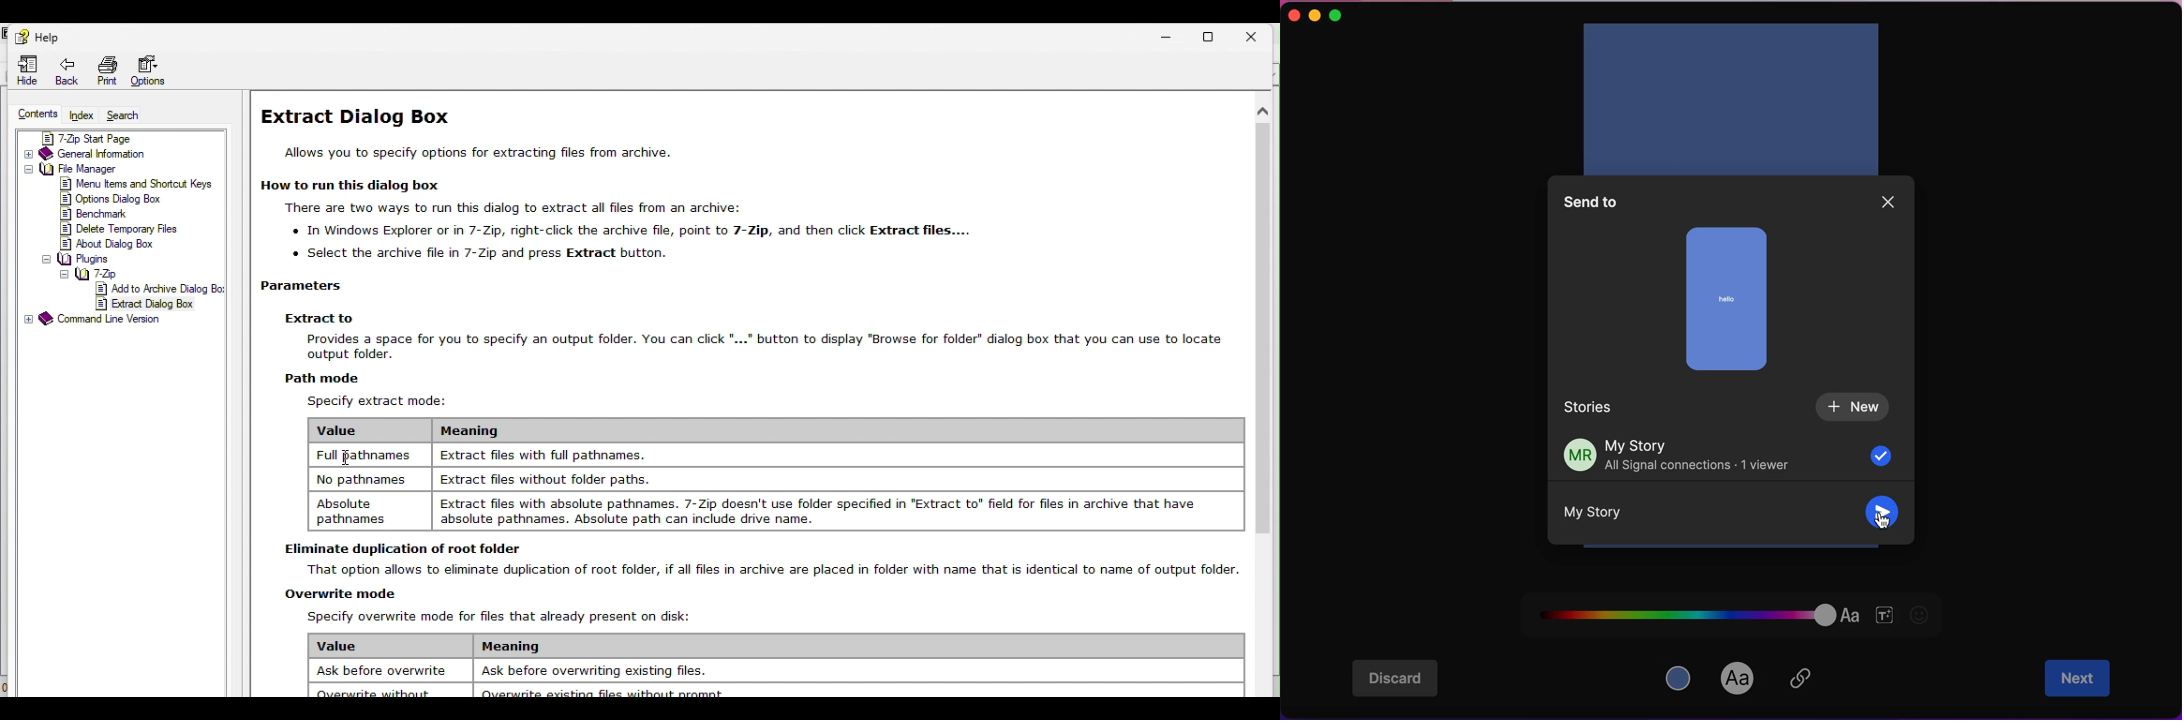 This screenshot has height=728, width=2184. Describe the element at coordinates (1699, 467) in the screenshot. I see `All Signal connections - 1 viewer` at that location.